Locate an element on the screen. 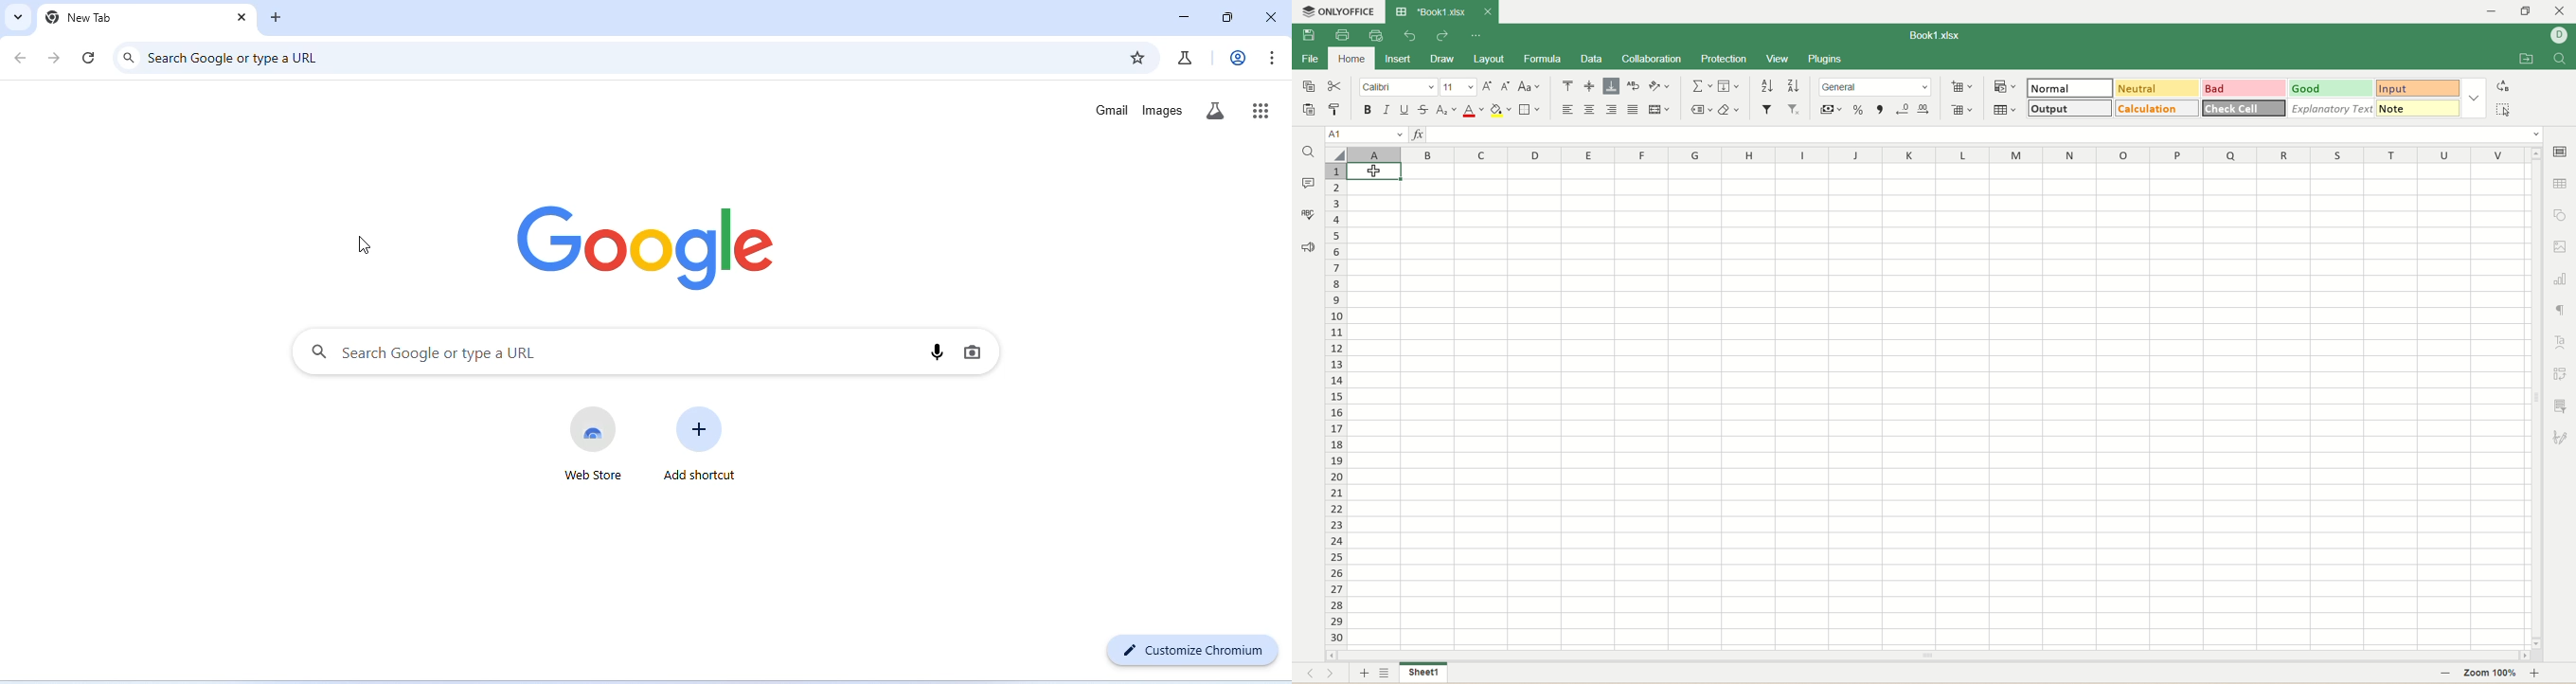  align bottom is located at coordinates (1611, 86).